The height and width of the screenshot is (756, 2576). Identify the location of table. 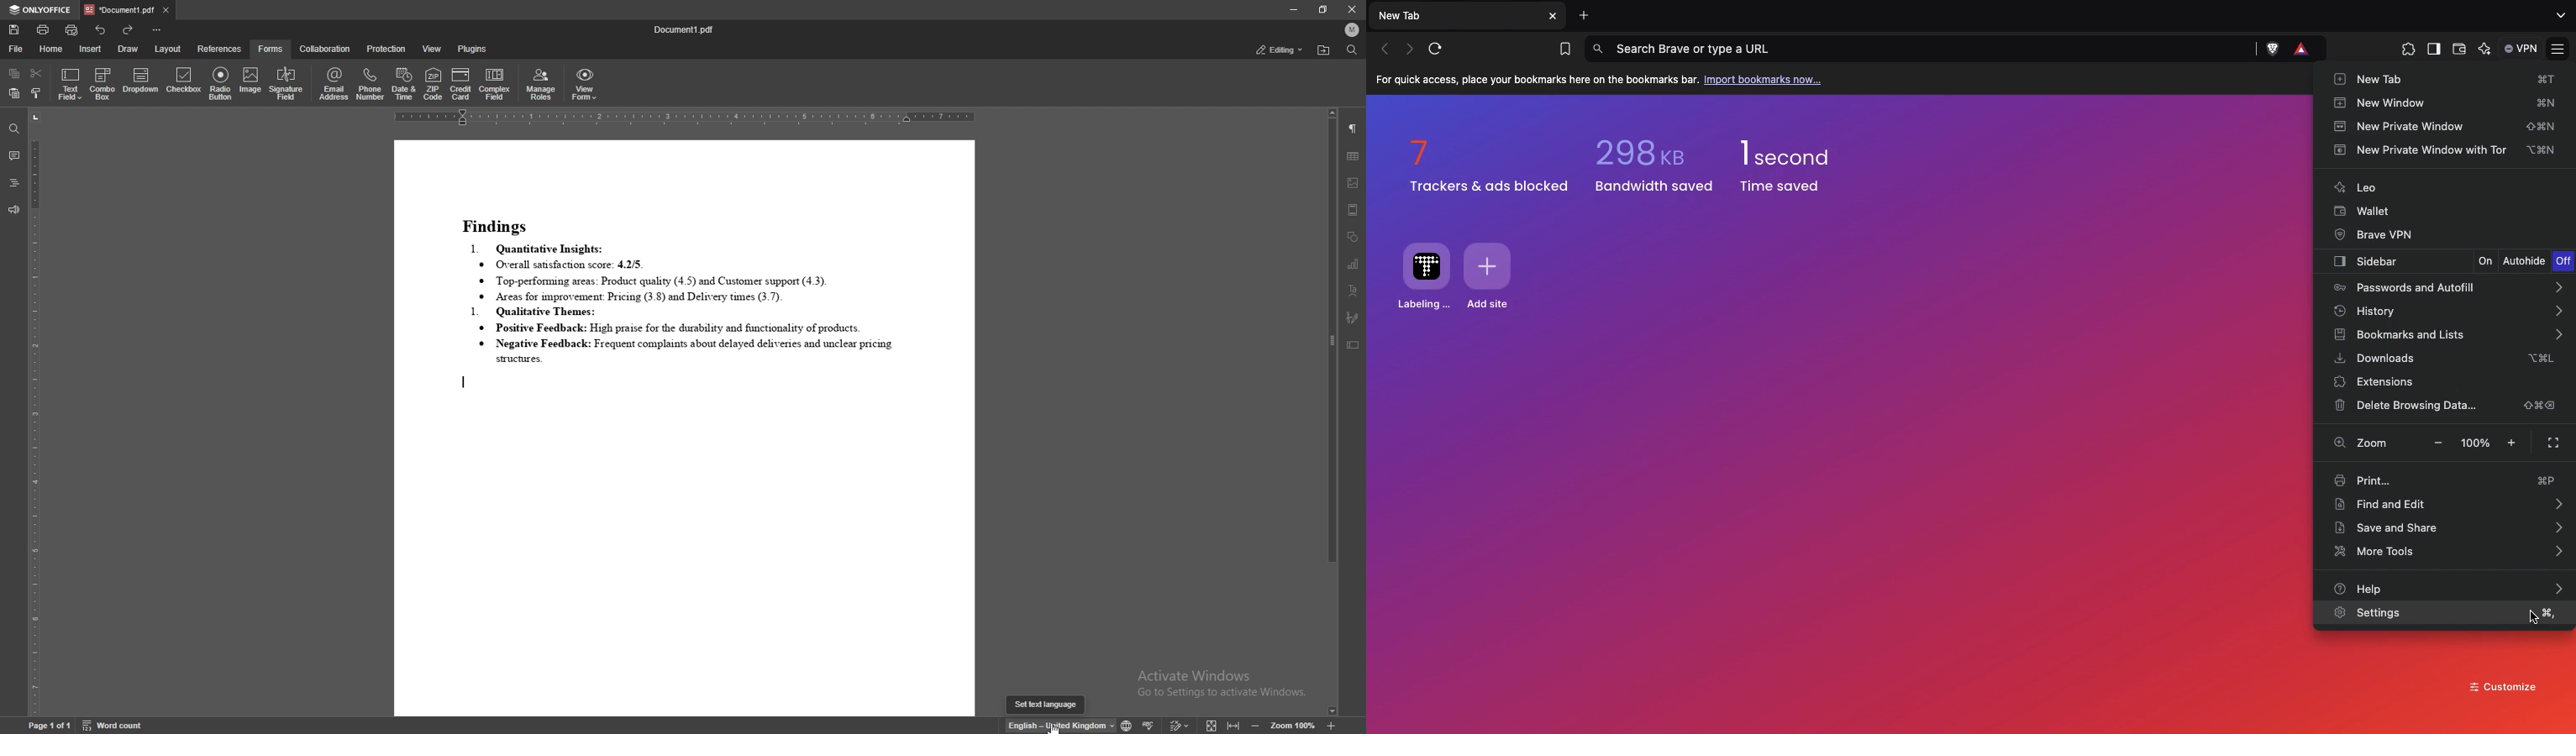
(1353, 155).